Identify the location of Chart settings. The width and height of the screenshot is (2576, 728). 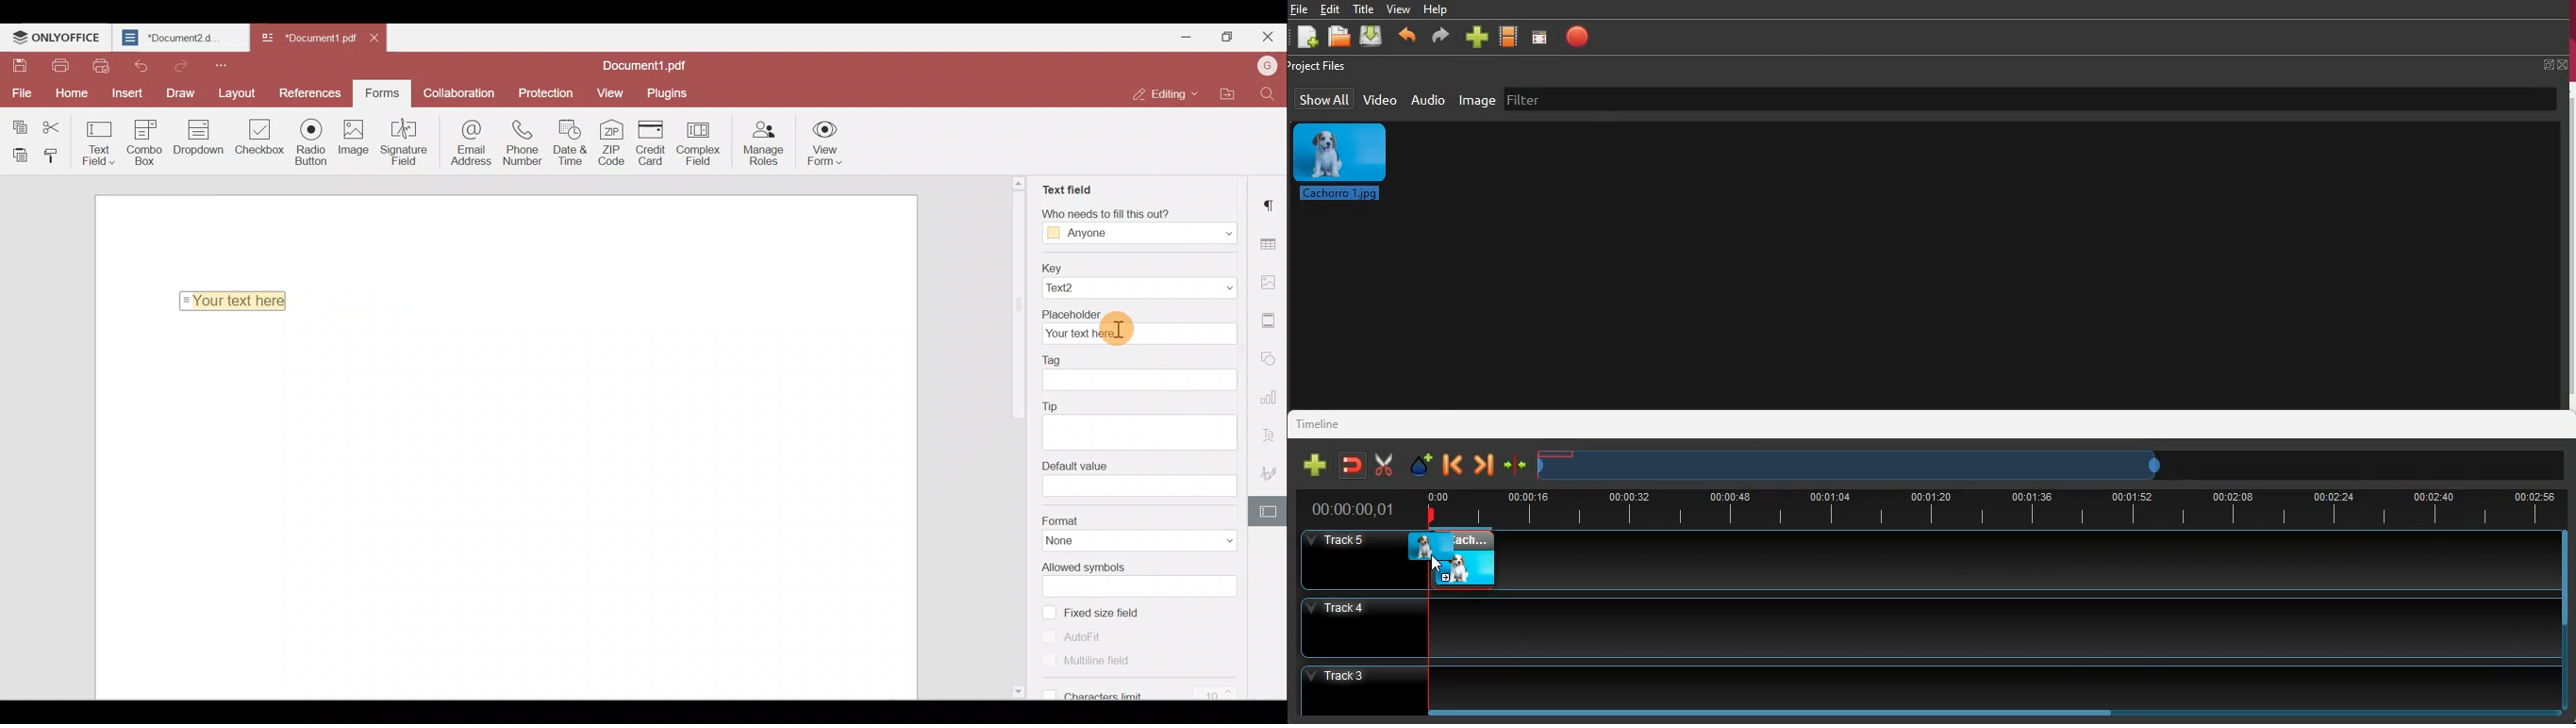
(1271, 396).